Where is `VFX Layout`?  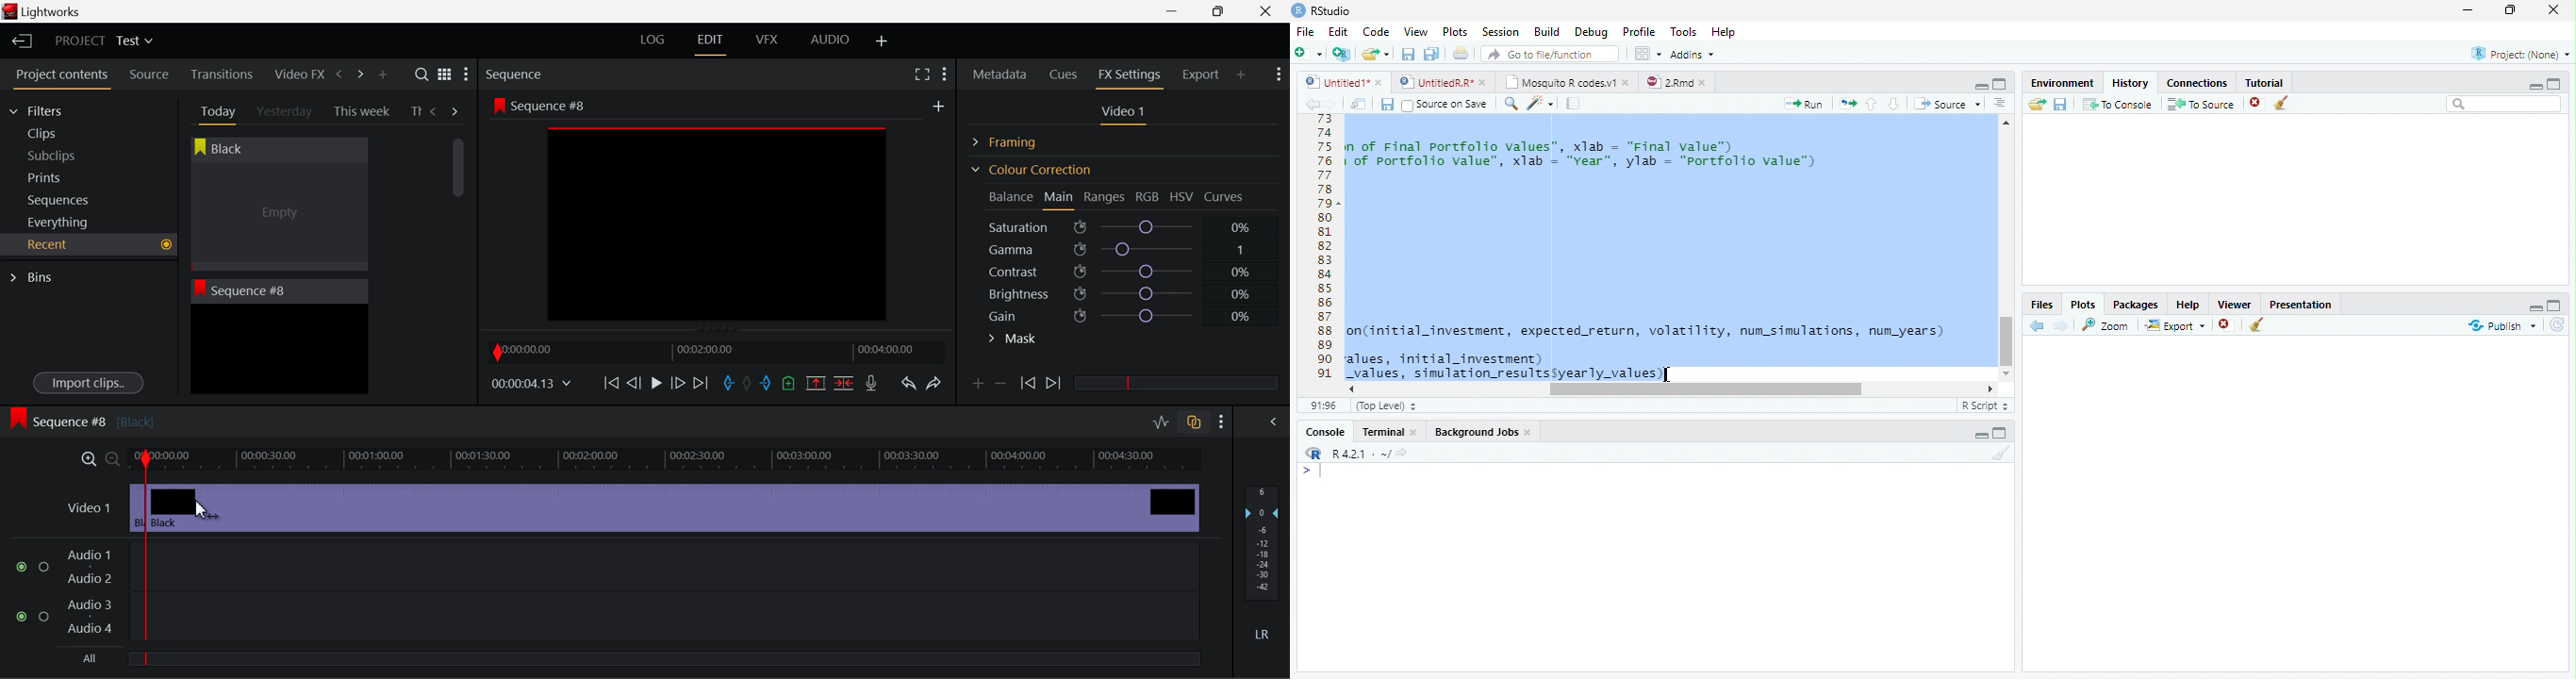 VFX Layout is located at coordinates (770, 41).